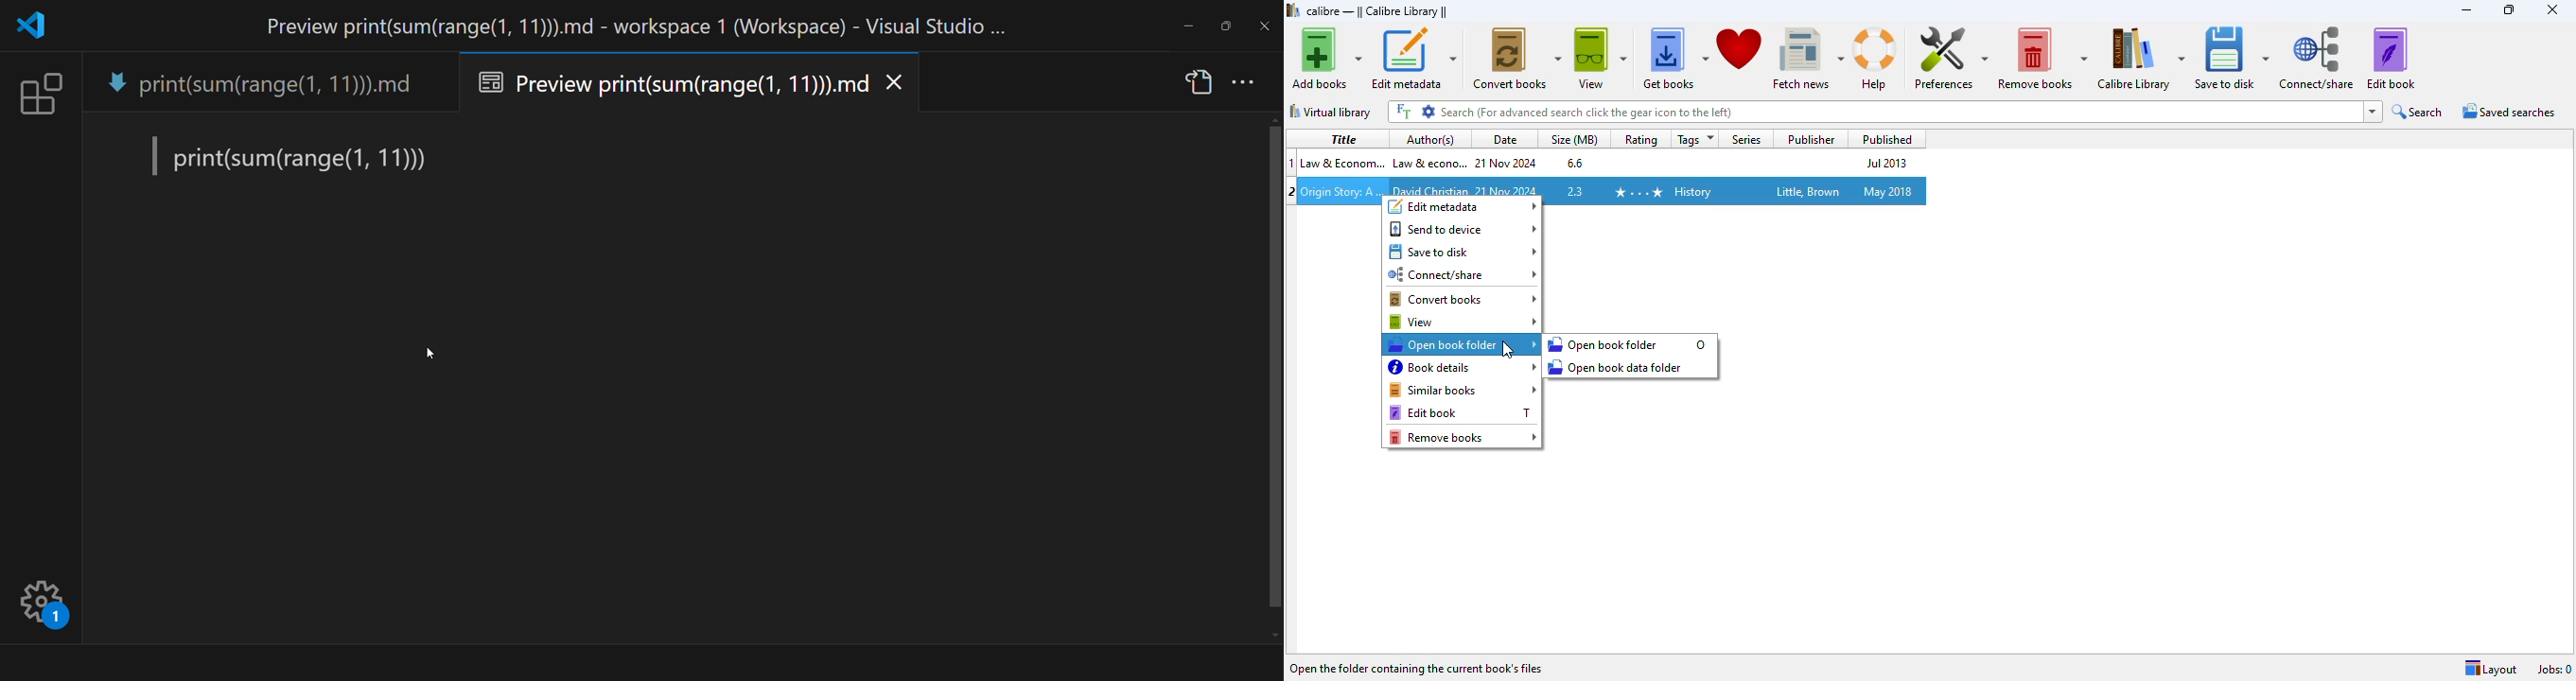  I want to click on jobs: 0, so click(2555, 669).